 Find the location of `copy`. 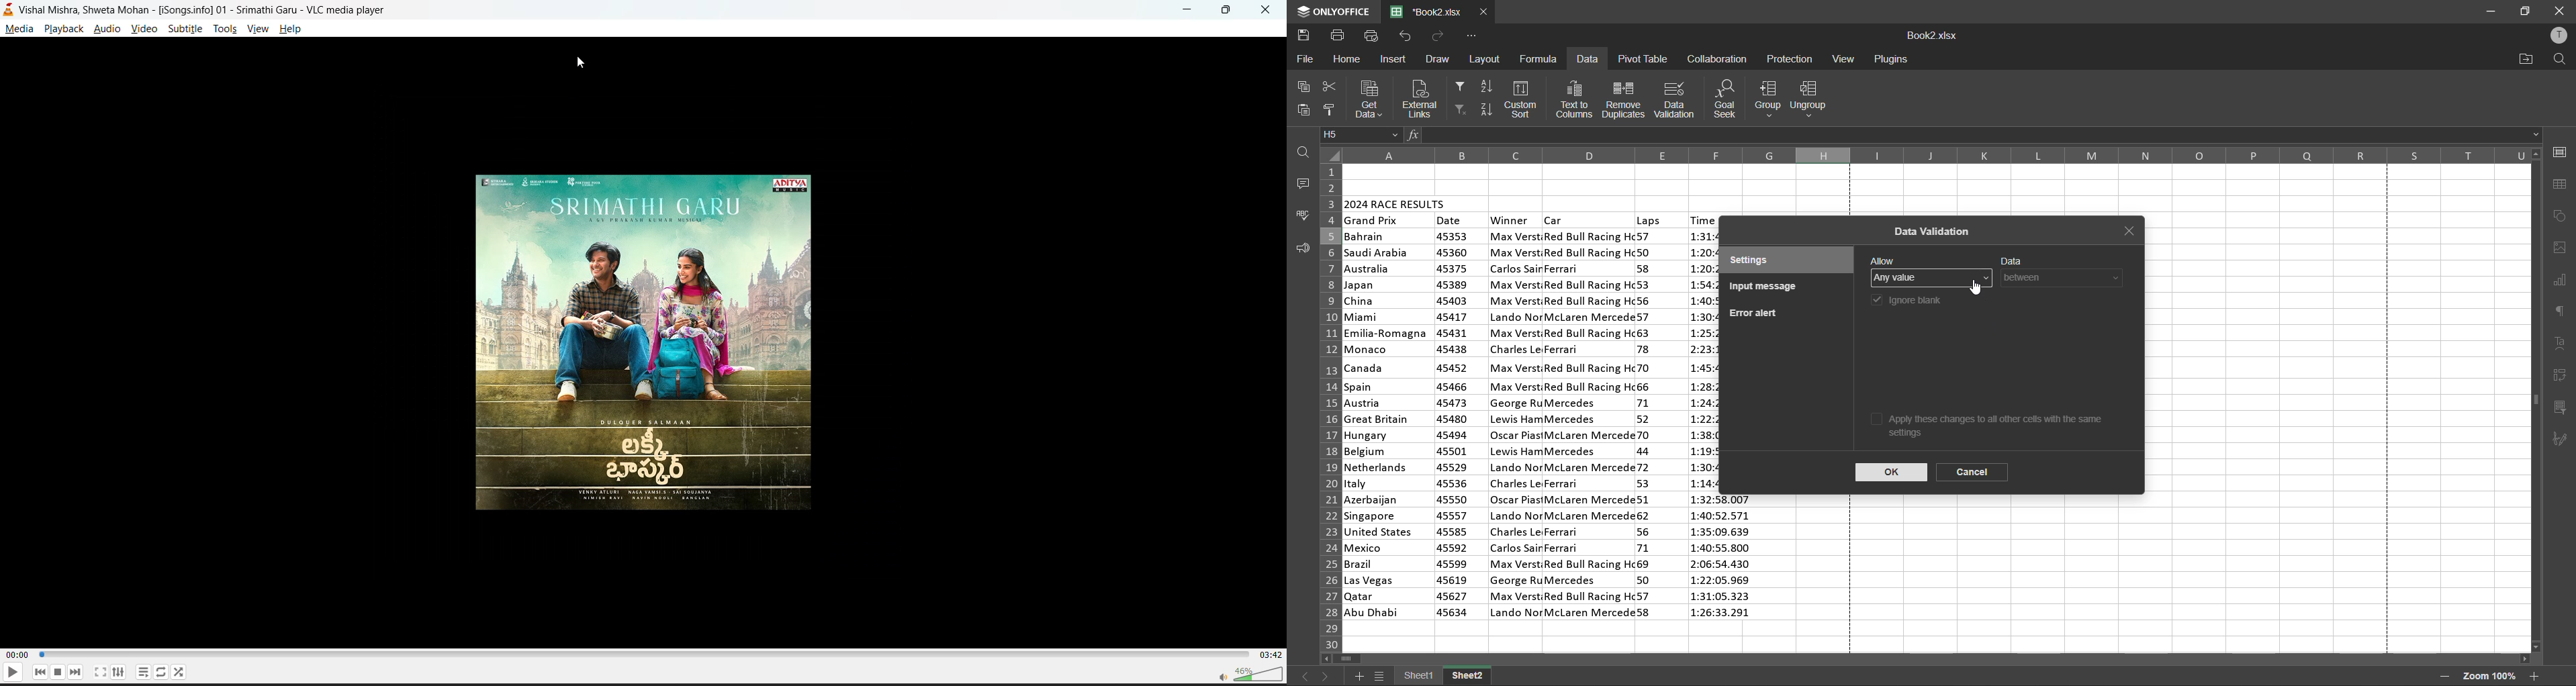

copy is located at coordinates (1305, 87).